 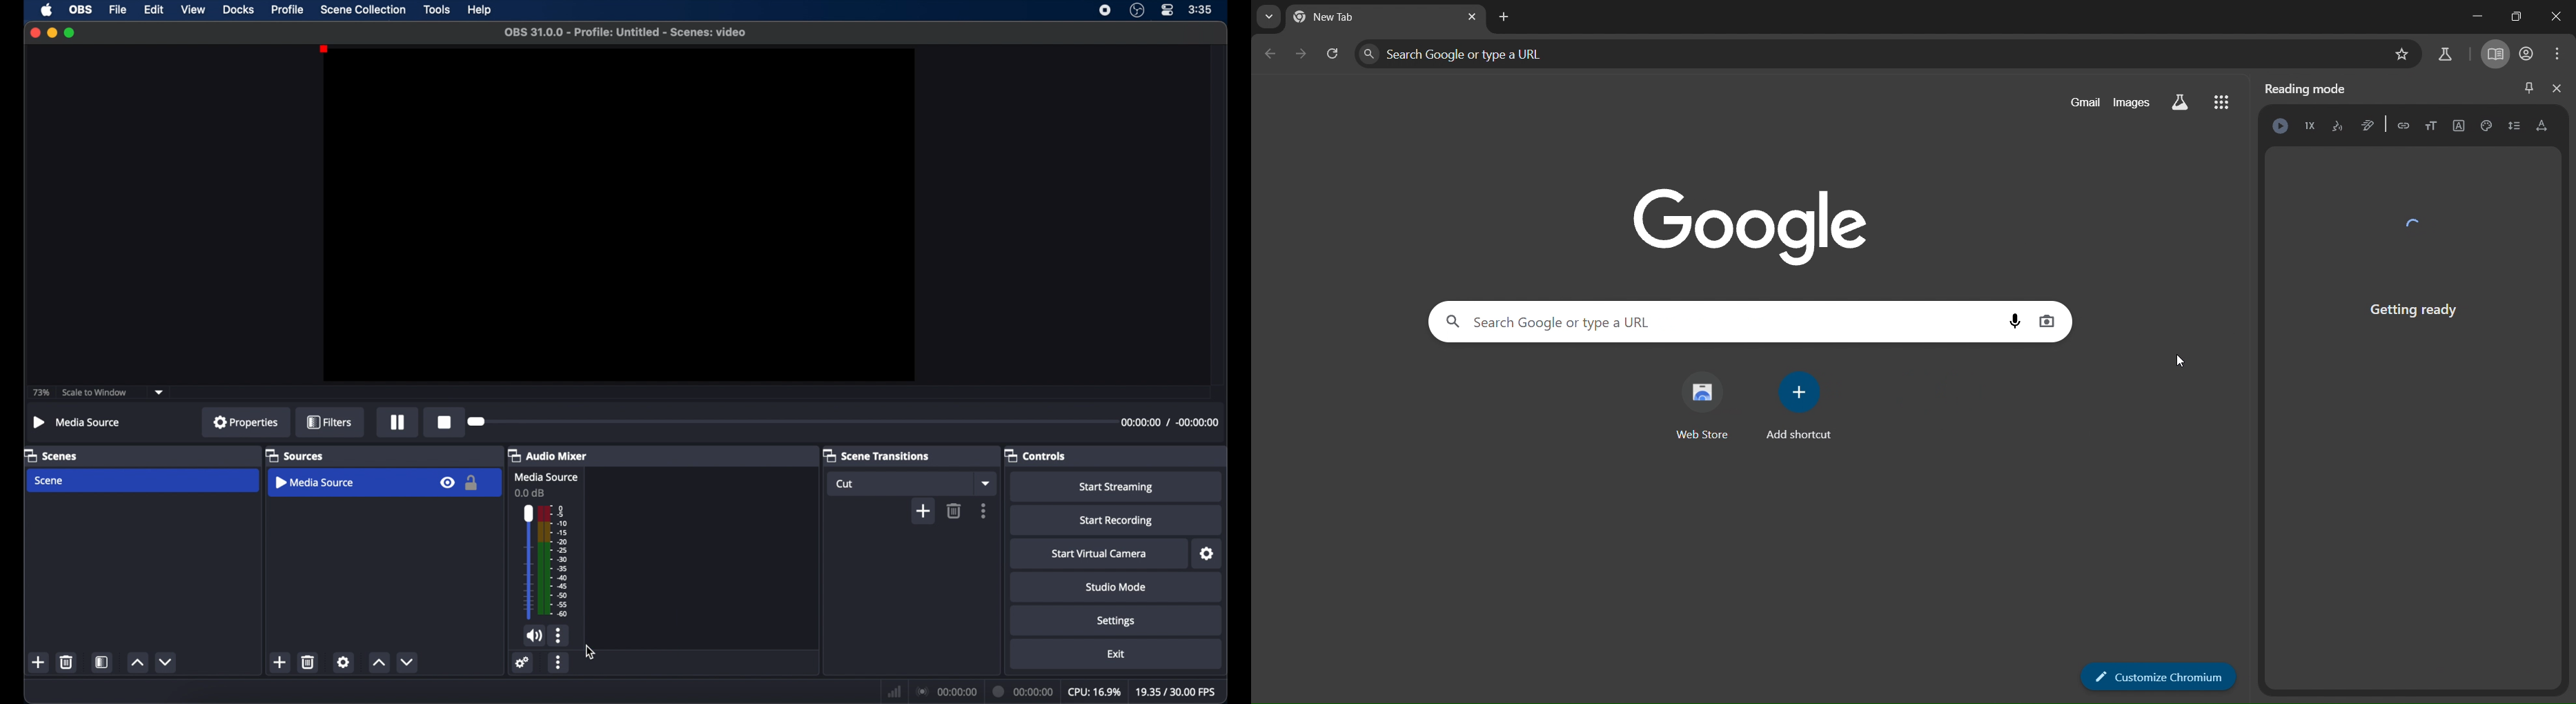 I want to click on current tab, so click(x=1359, y=19).